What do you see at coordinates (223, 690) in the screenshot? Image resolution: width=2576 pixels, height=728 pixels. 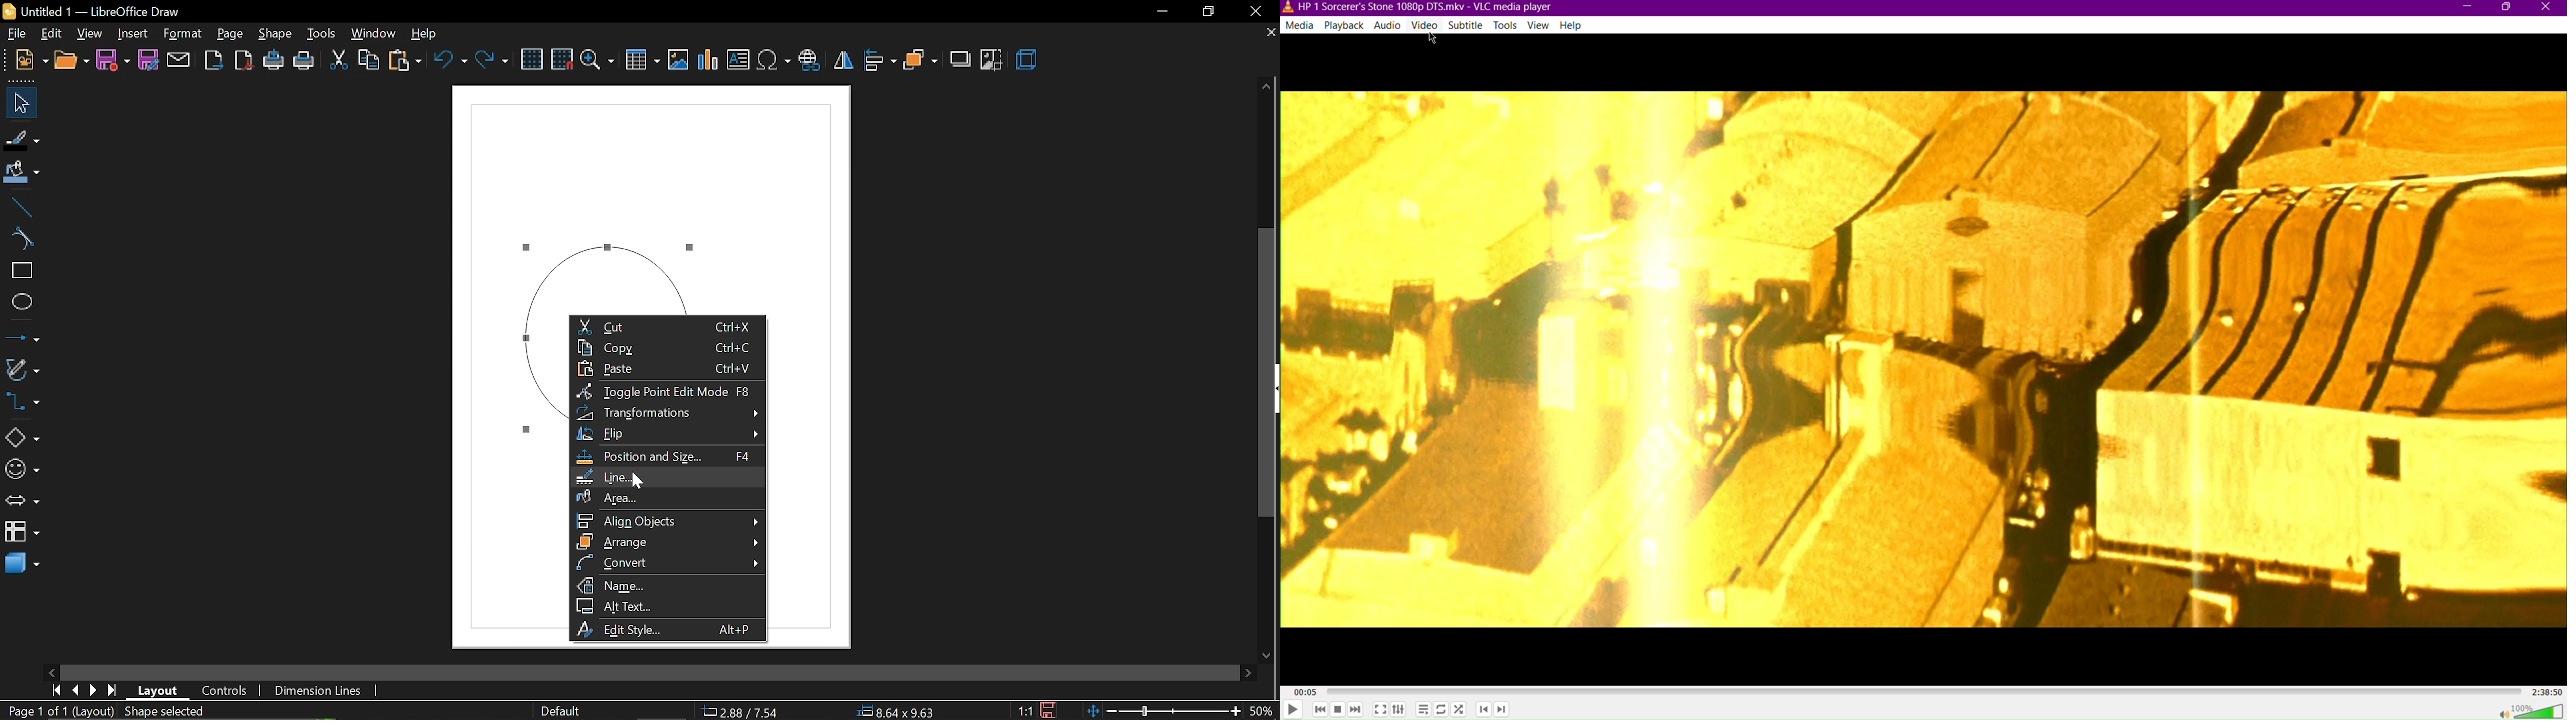 I see `controls` at bounding box center [223, 690].